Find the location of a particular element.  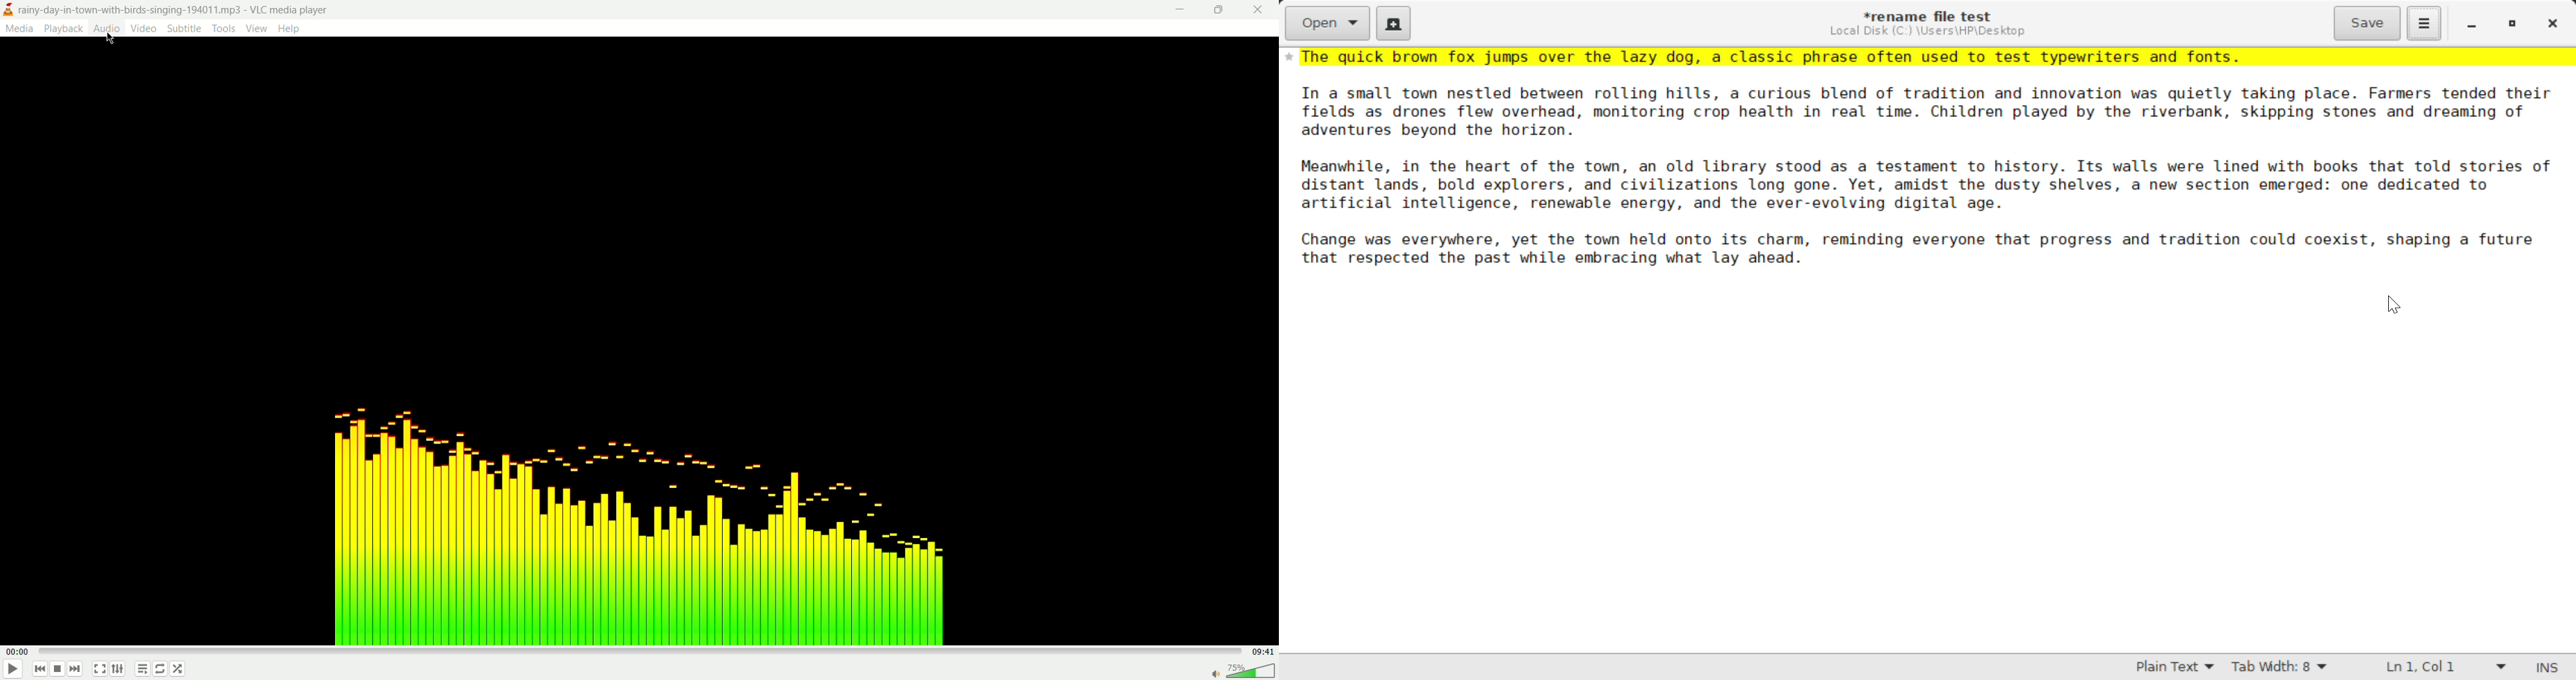

tools is located at coordinates (225, 28).